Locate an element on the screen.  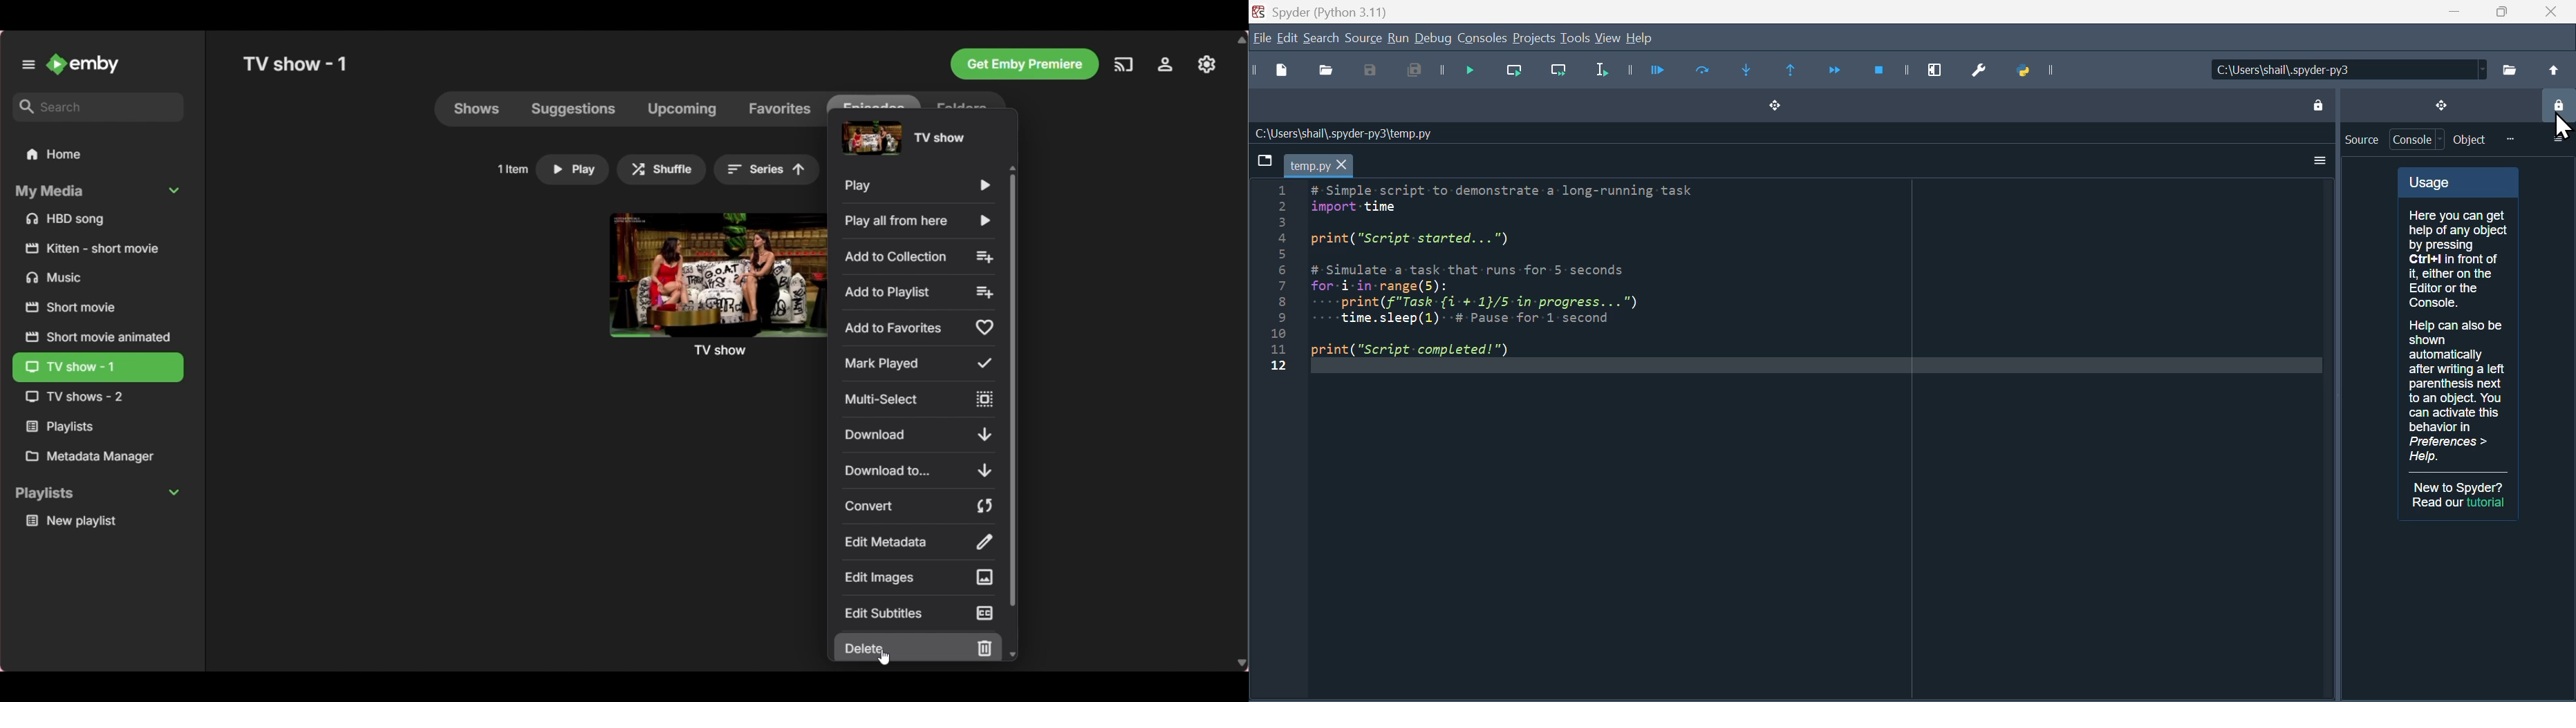
minimise is located at coordinates (2448, 12).